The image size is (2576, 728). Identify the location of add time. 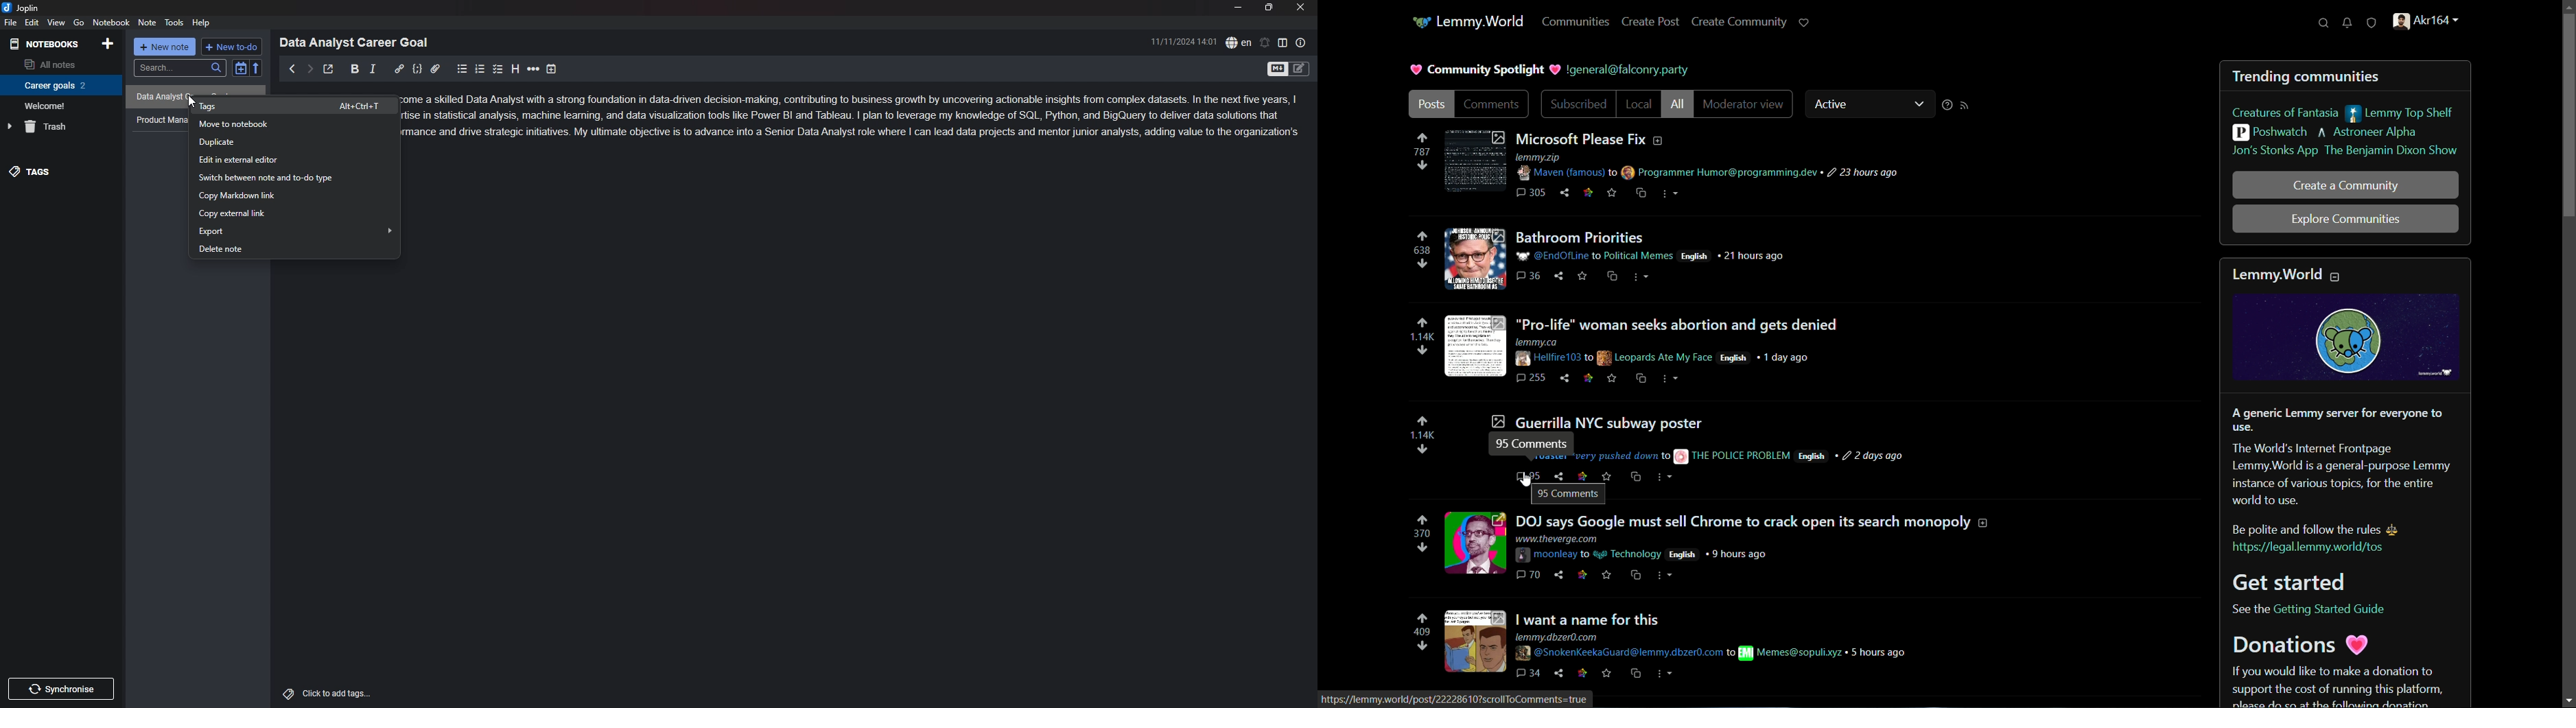
(552, 69).